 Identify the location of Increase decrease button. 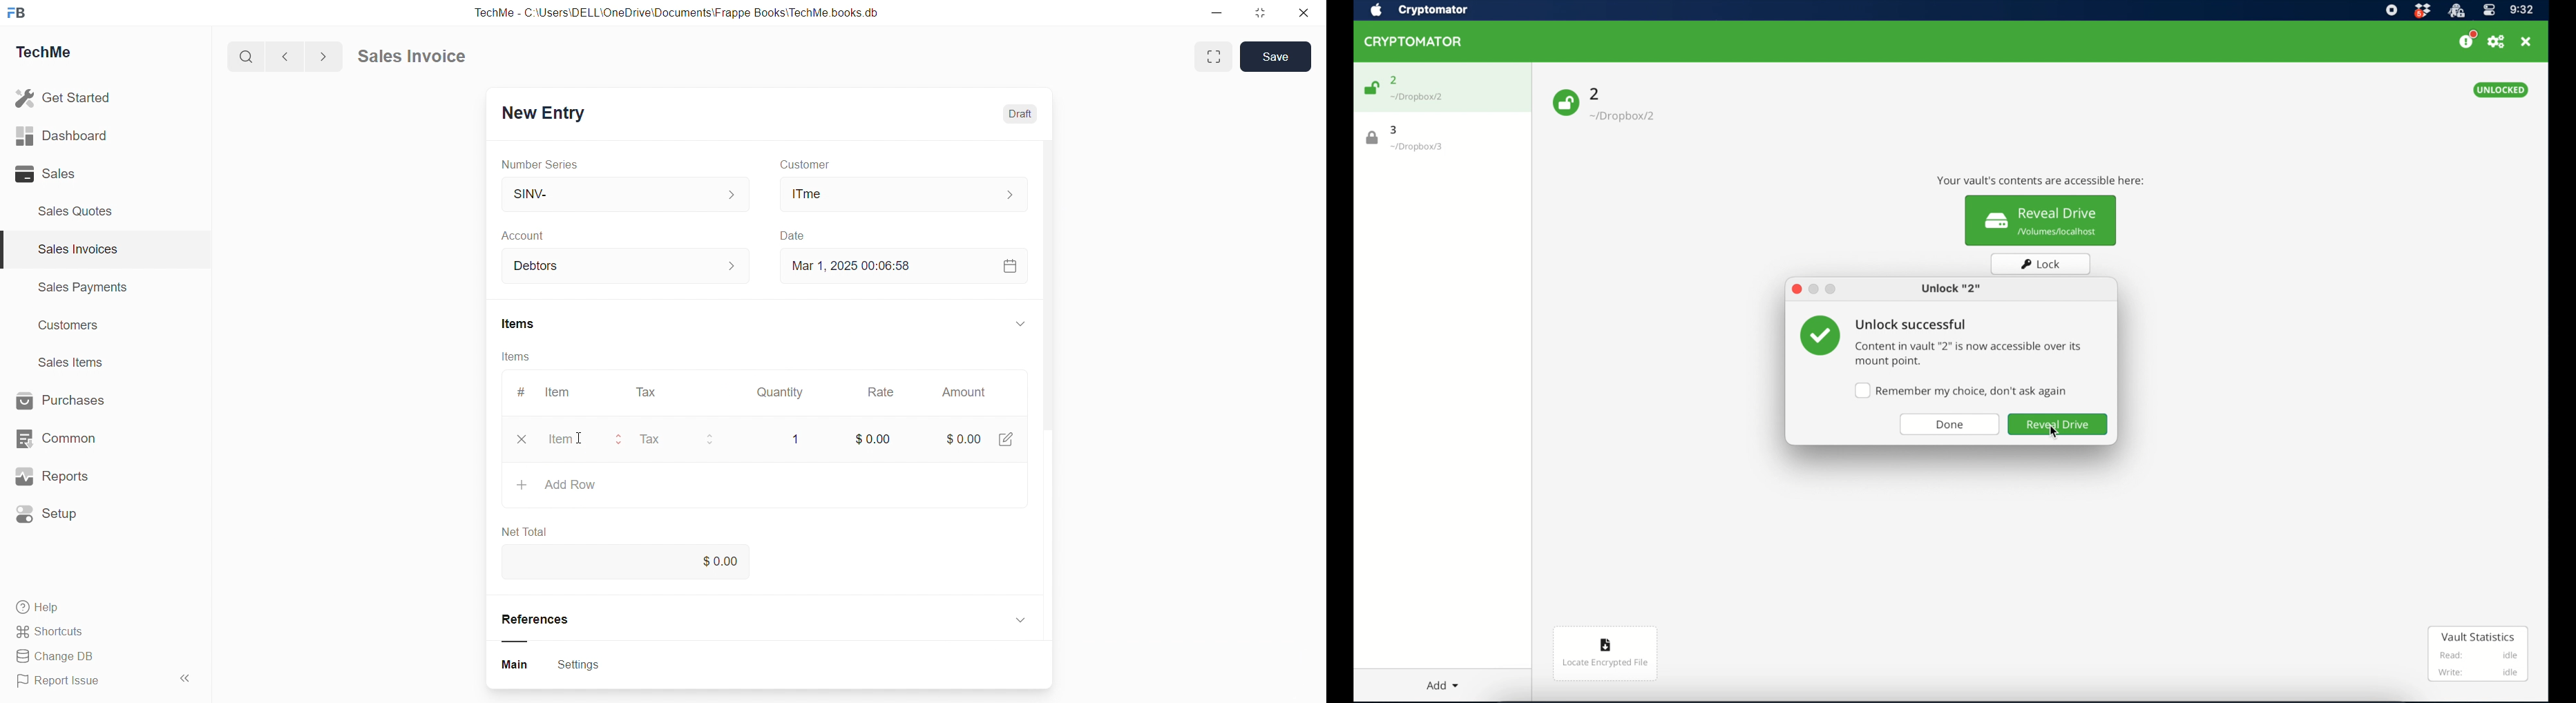
(741, 267).